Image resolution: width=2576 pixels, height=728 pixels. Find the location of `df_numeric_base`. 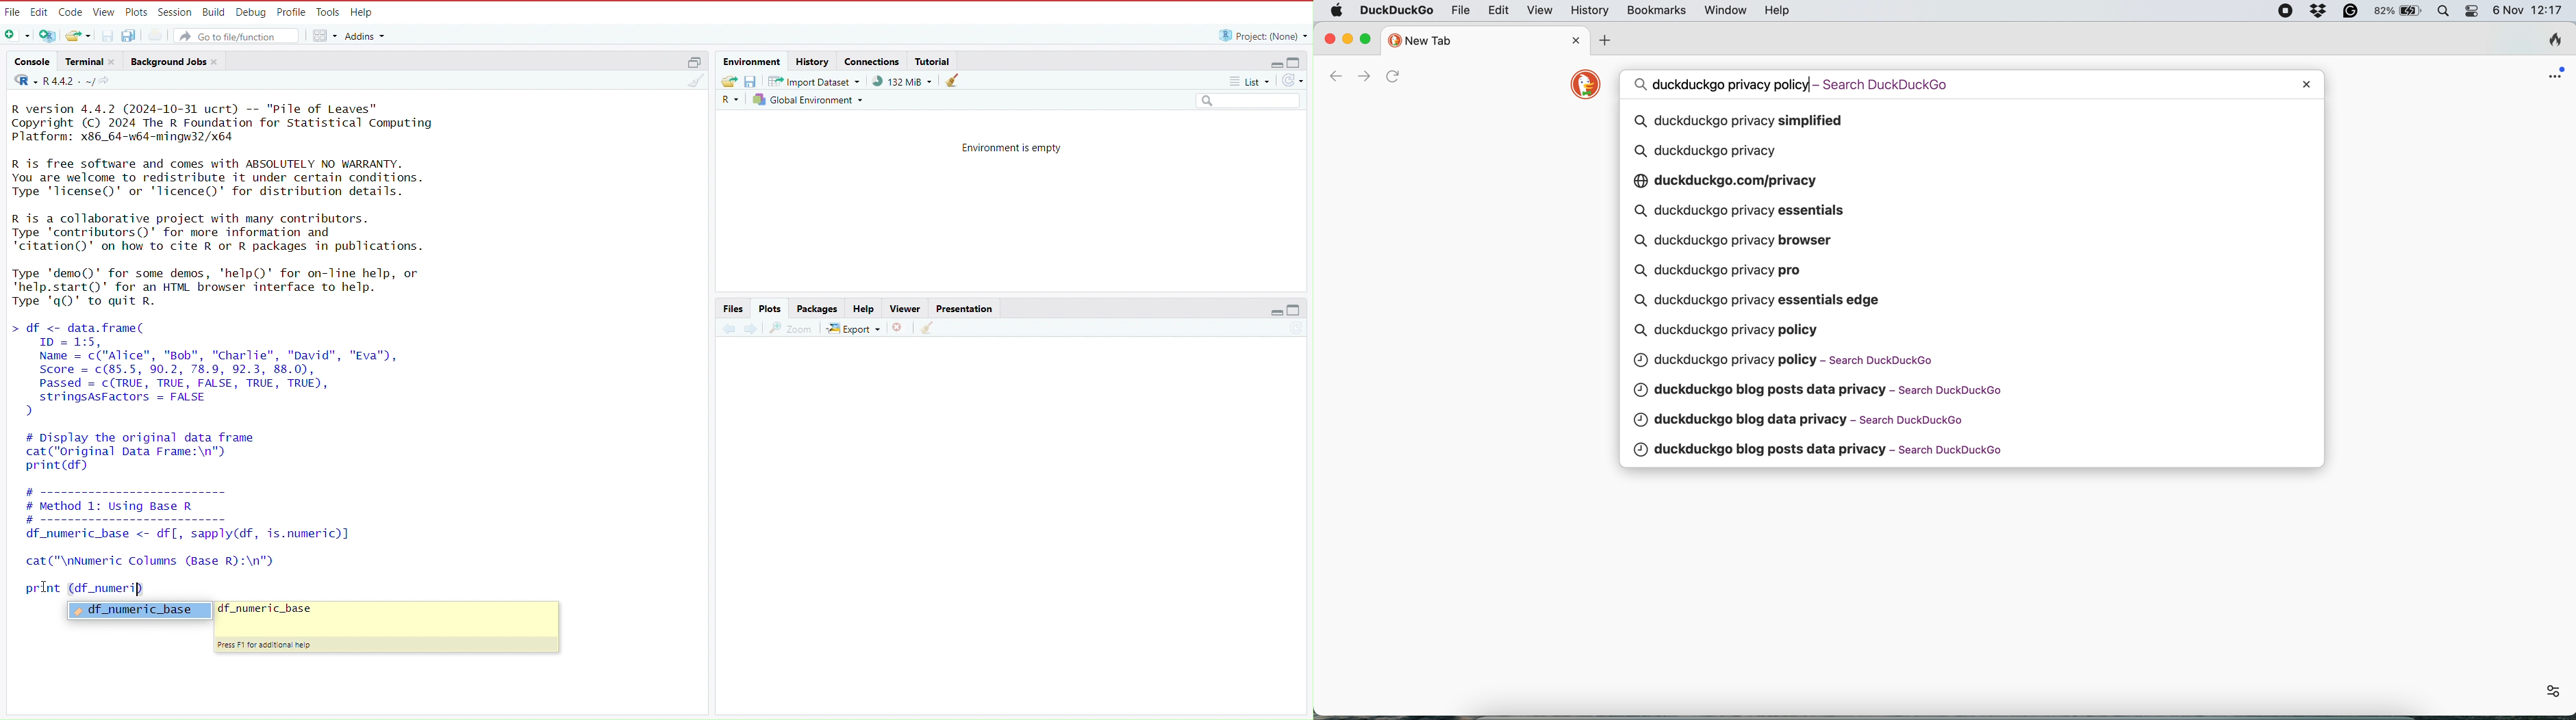

df_numeric_base is located at coordinates (140, 609).